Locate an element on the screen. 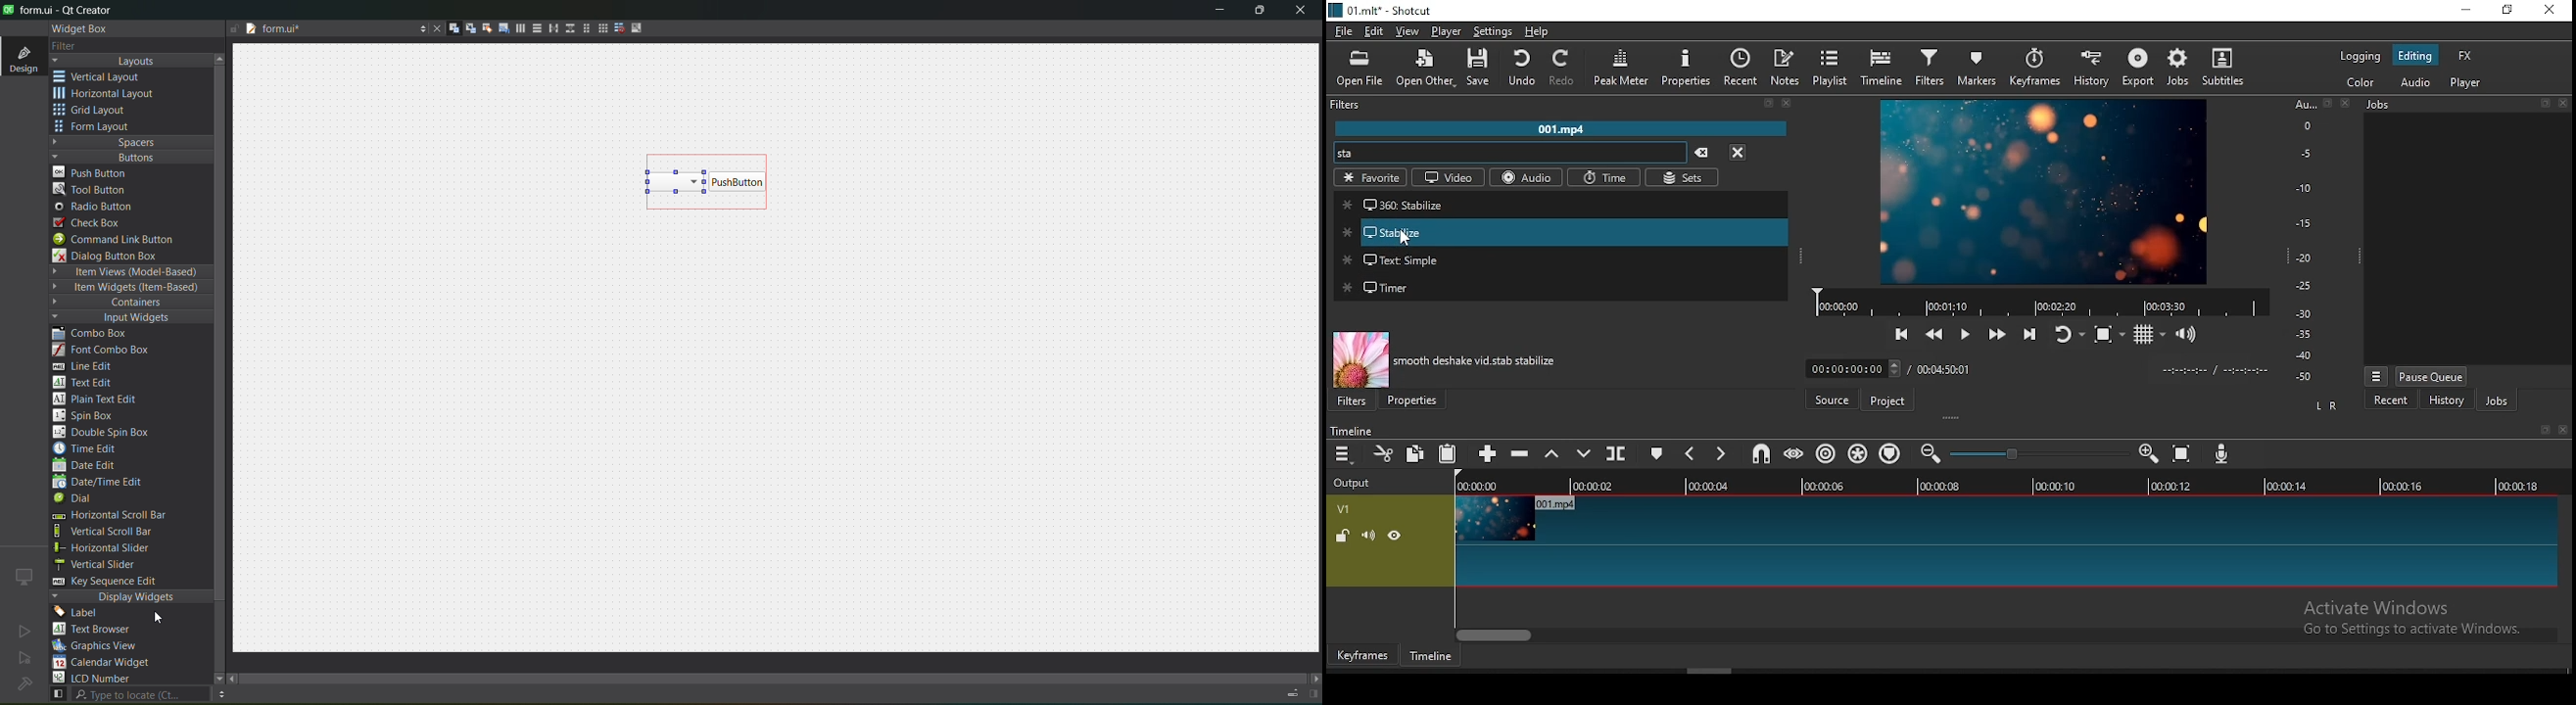 This screenshot has width=2576, height=728. audio is located at coordinates (2419, 82).